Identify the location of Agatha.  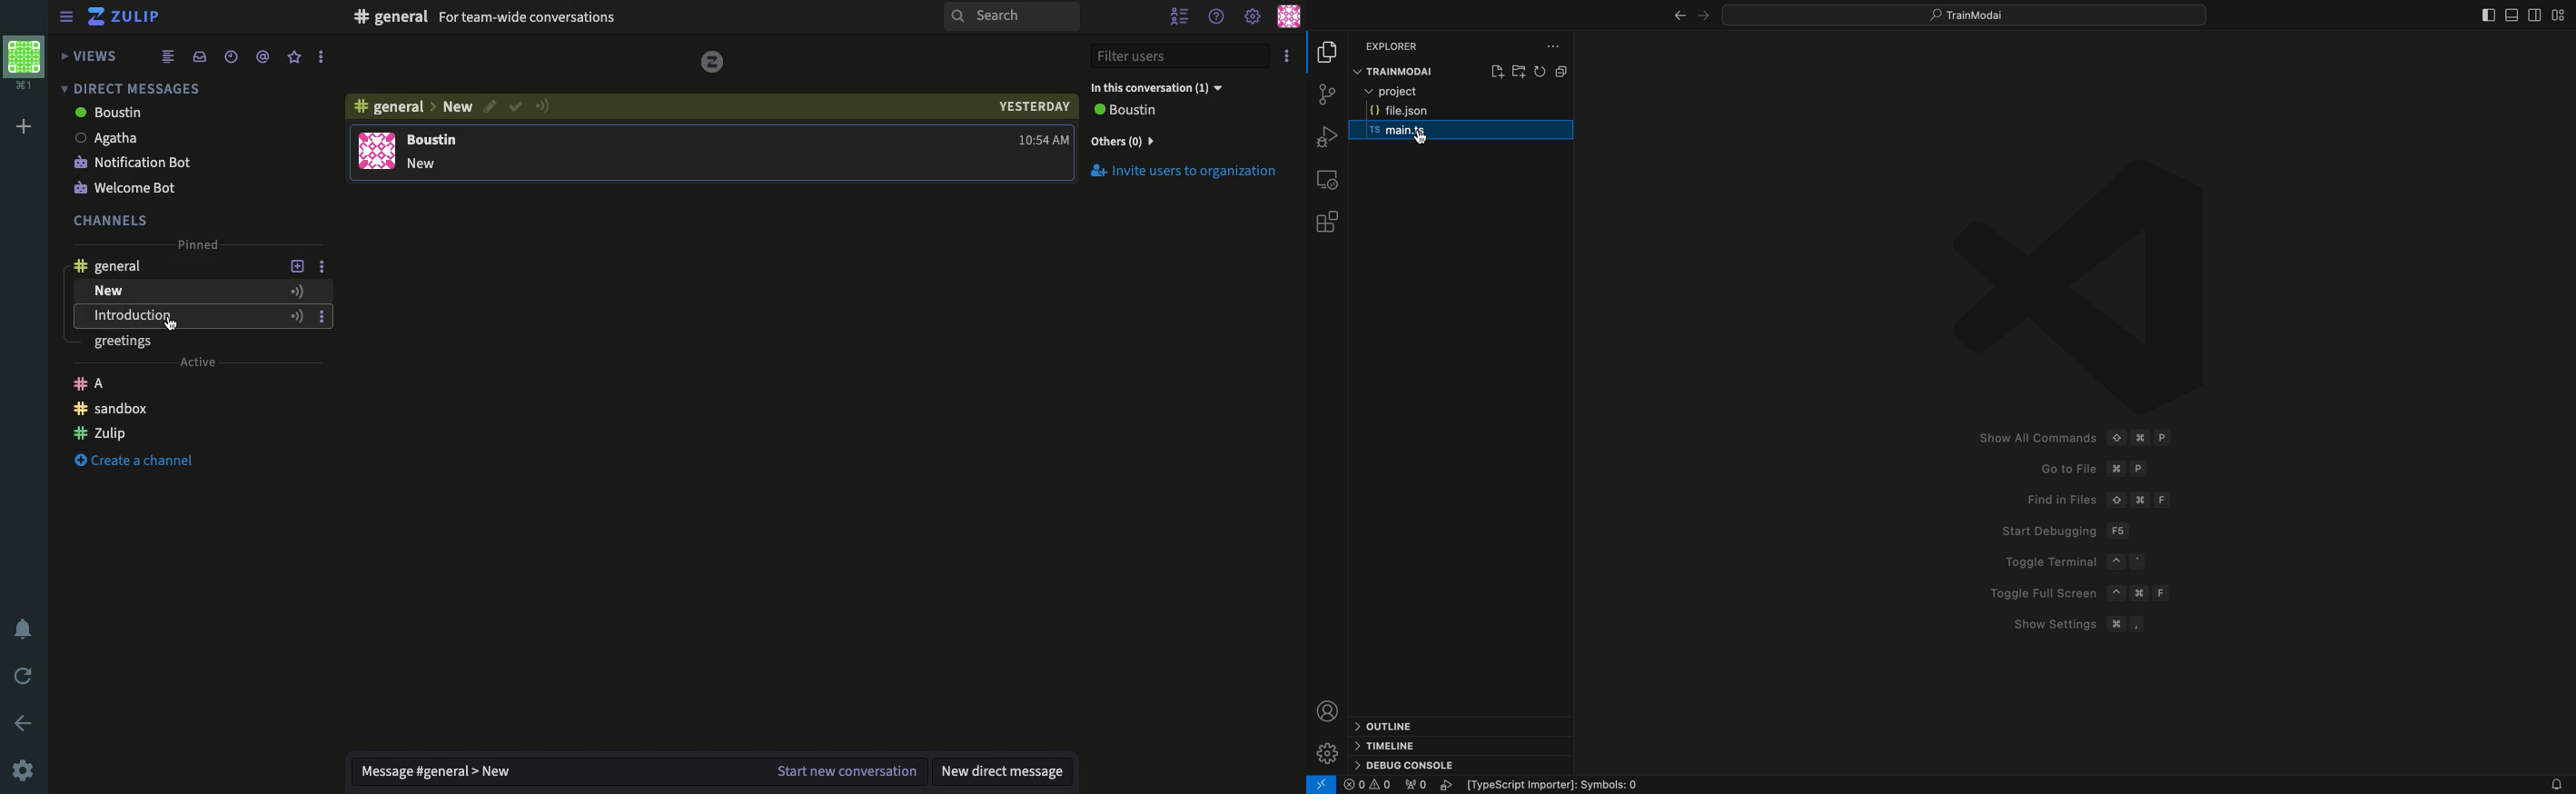
(173, 137).